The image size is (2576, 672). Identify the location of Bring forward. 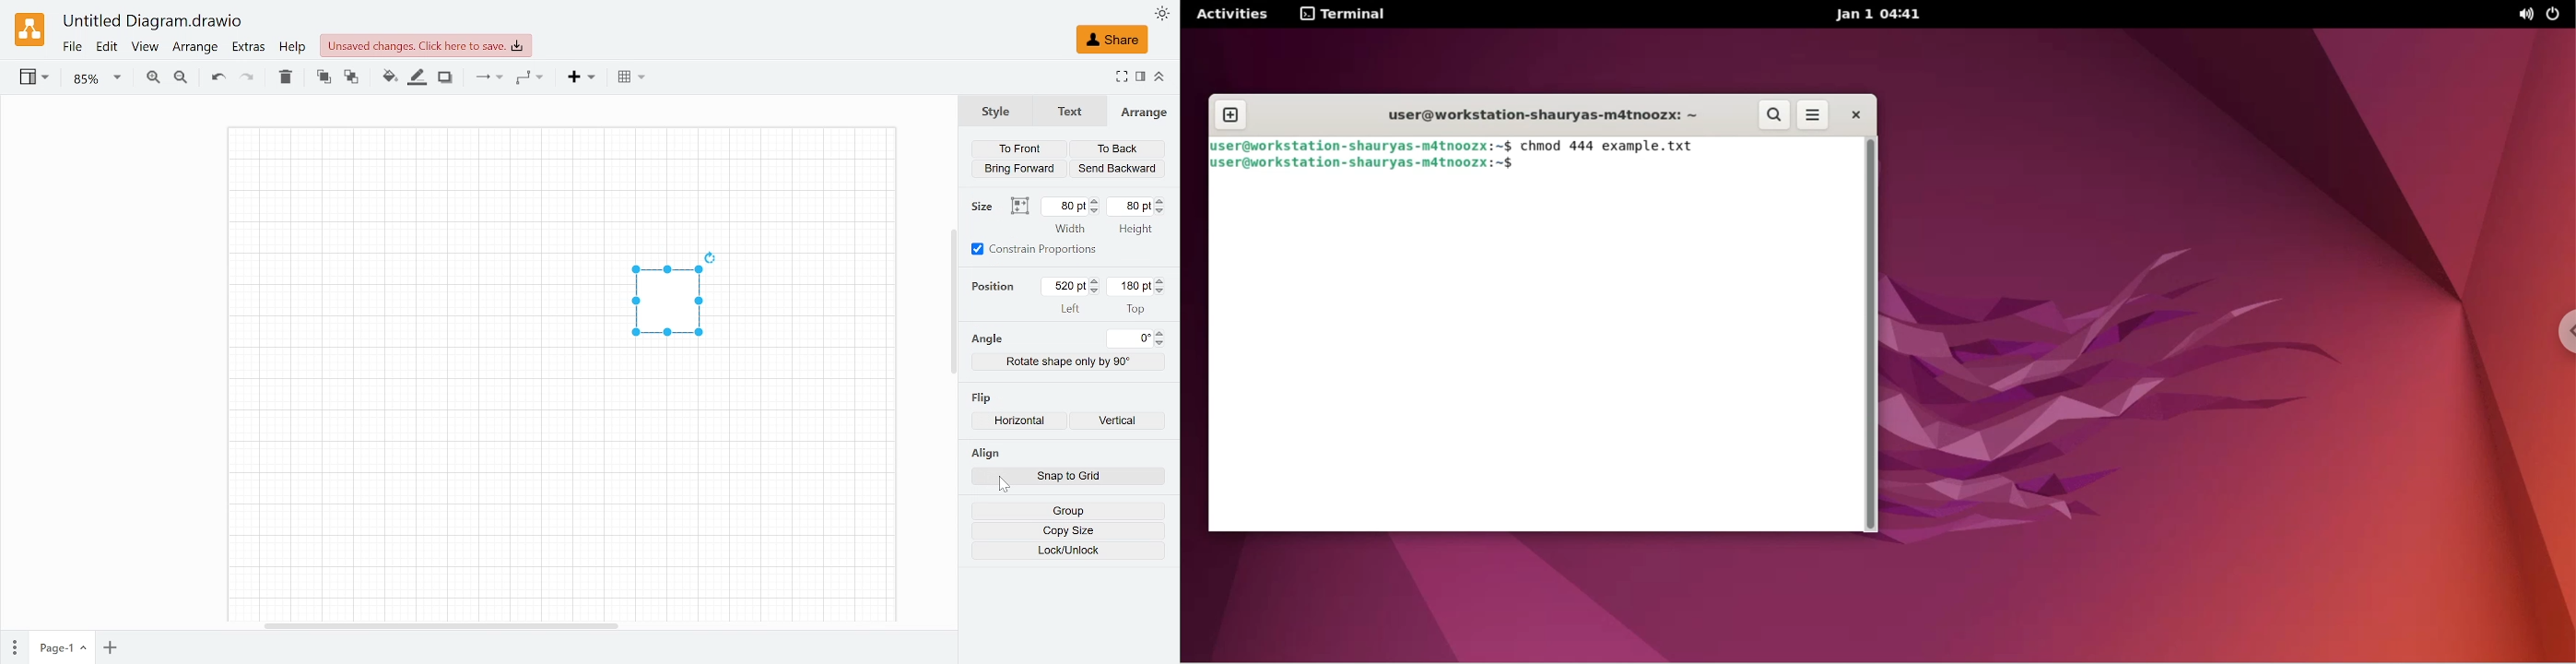
(1021, 168).